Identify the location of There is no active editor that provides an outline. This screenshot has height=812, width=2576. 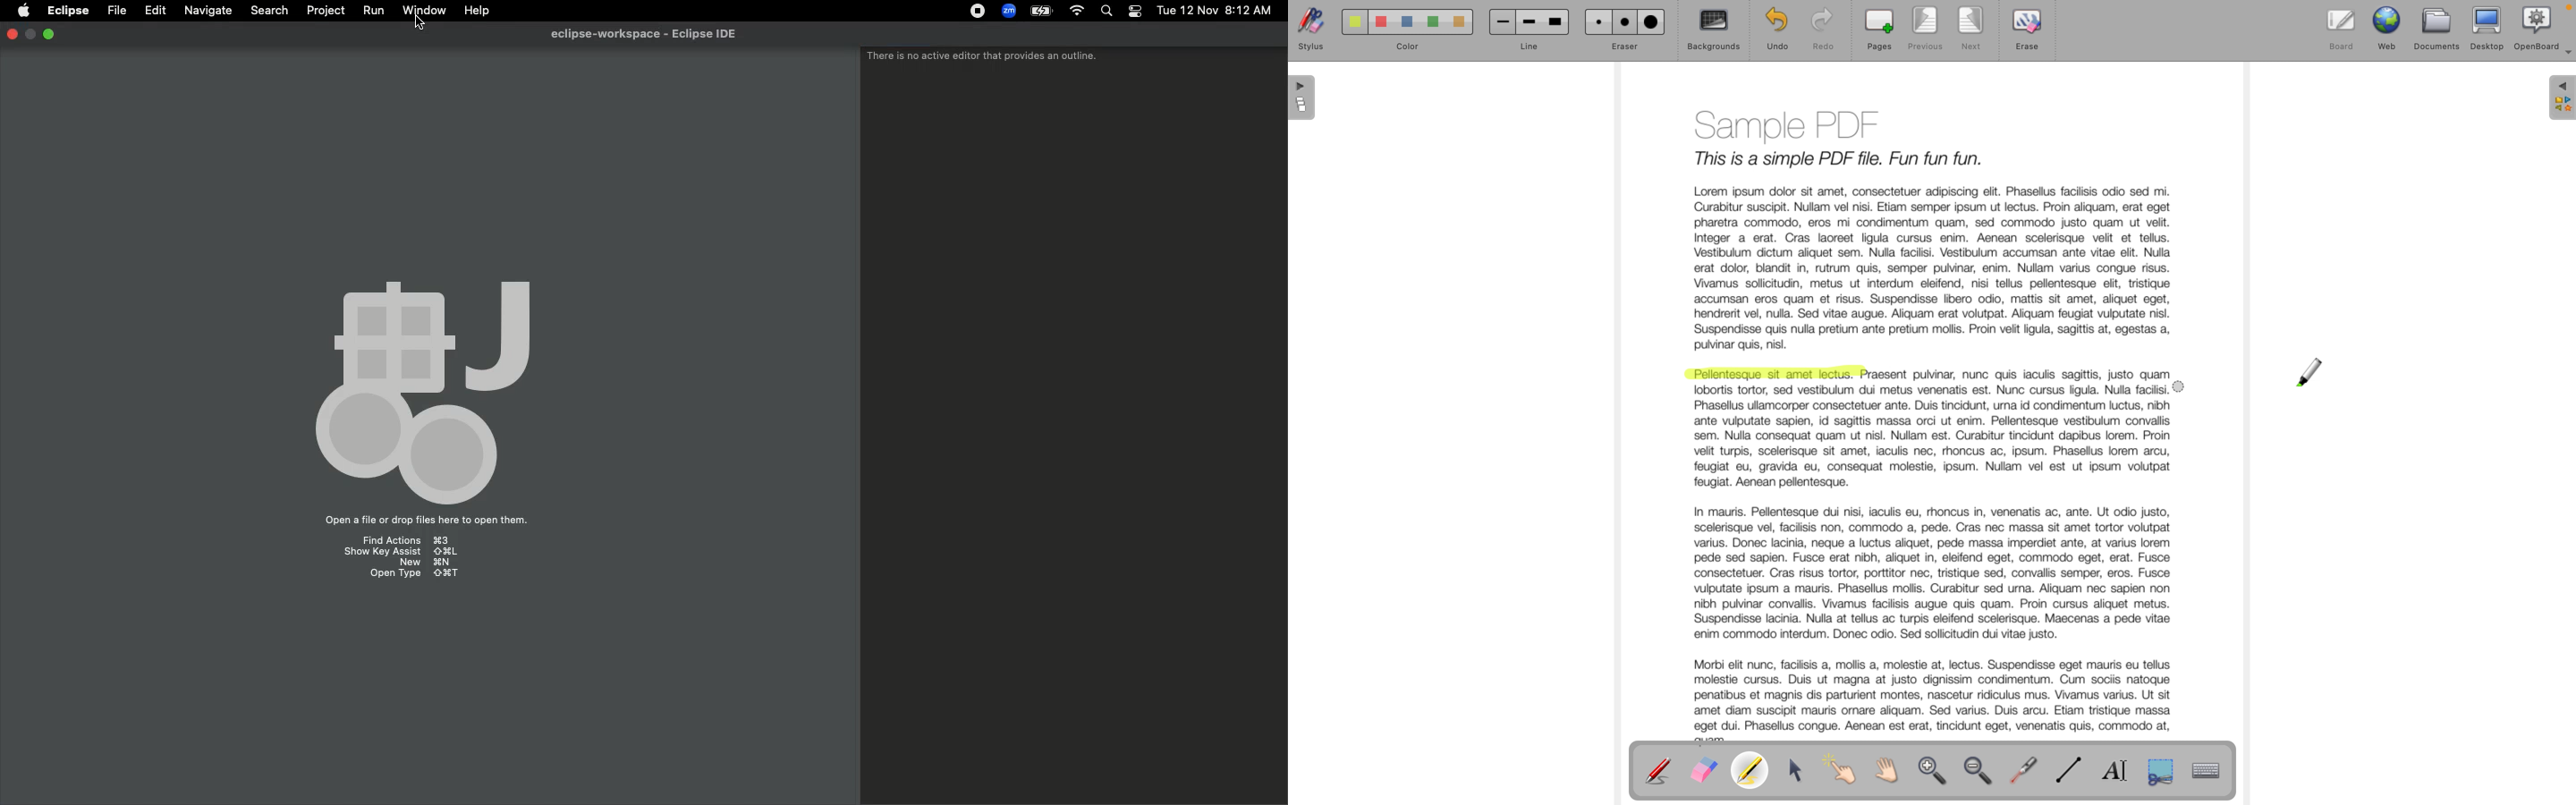
(982, 57).